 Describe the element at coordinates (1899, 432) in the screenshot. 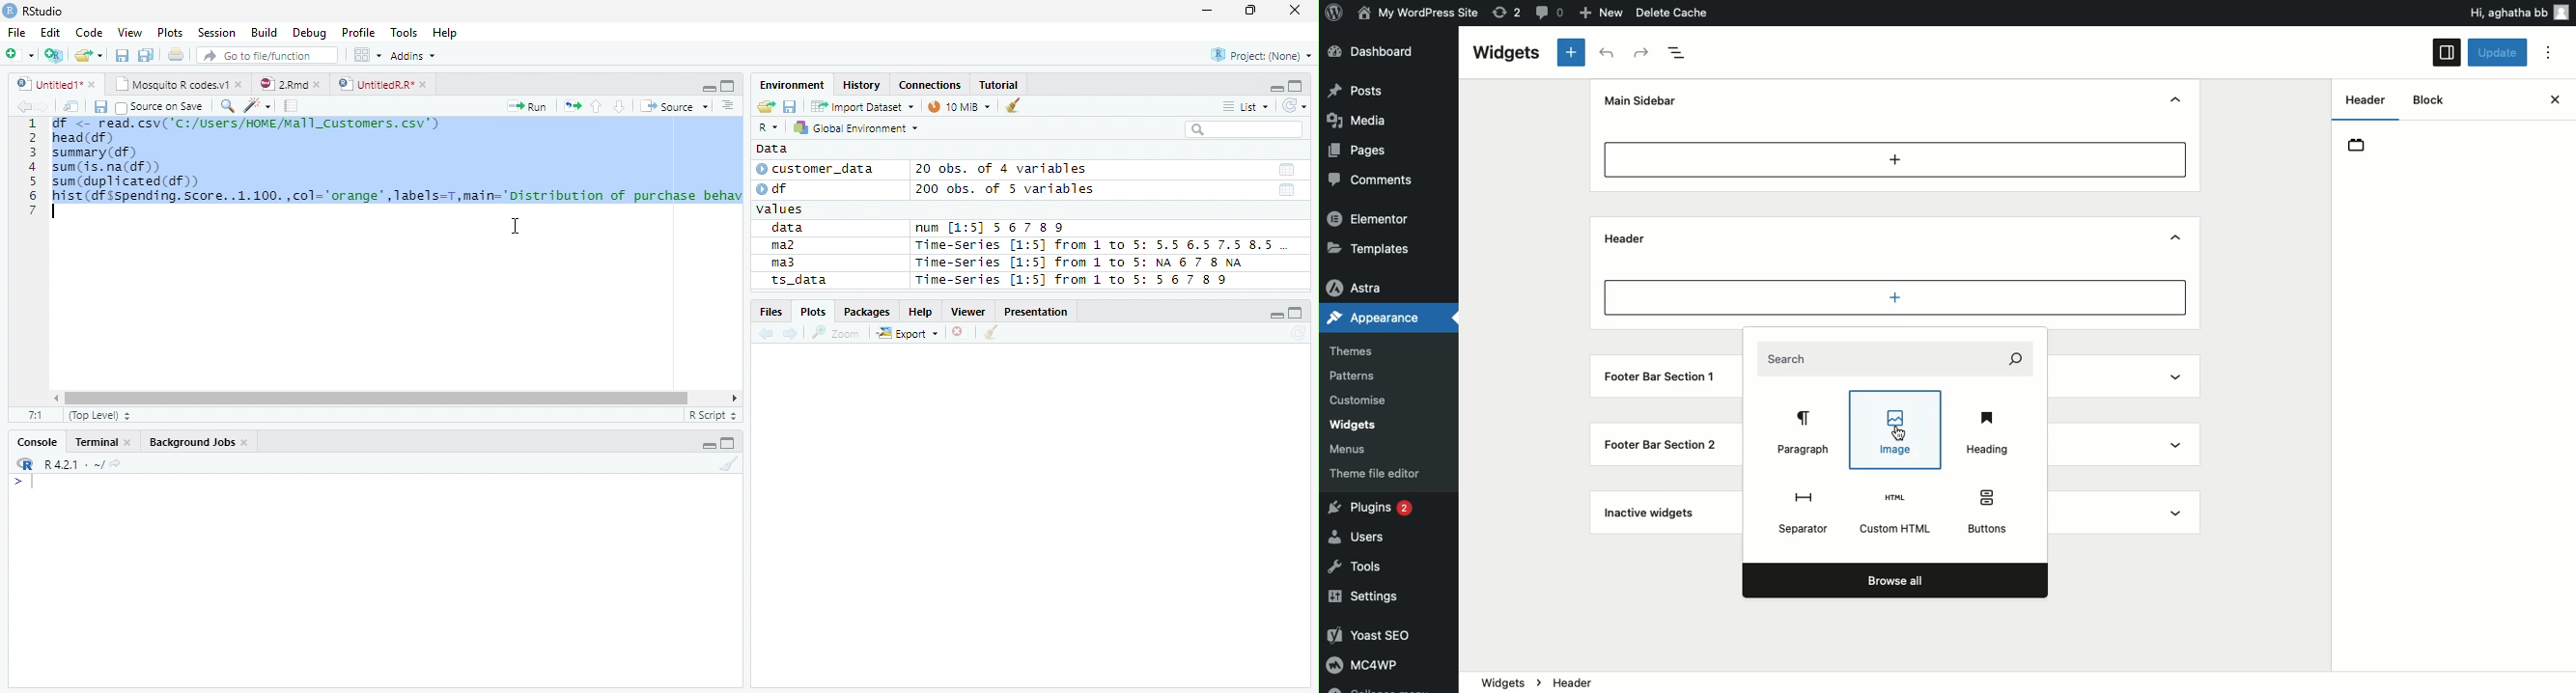

I see `Cursor` at that location.